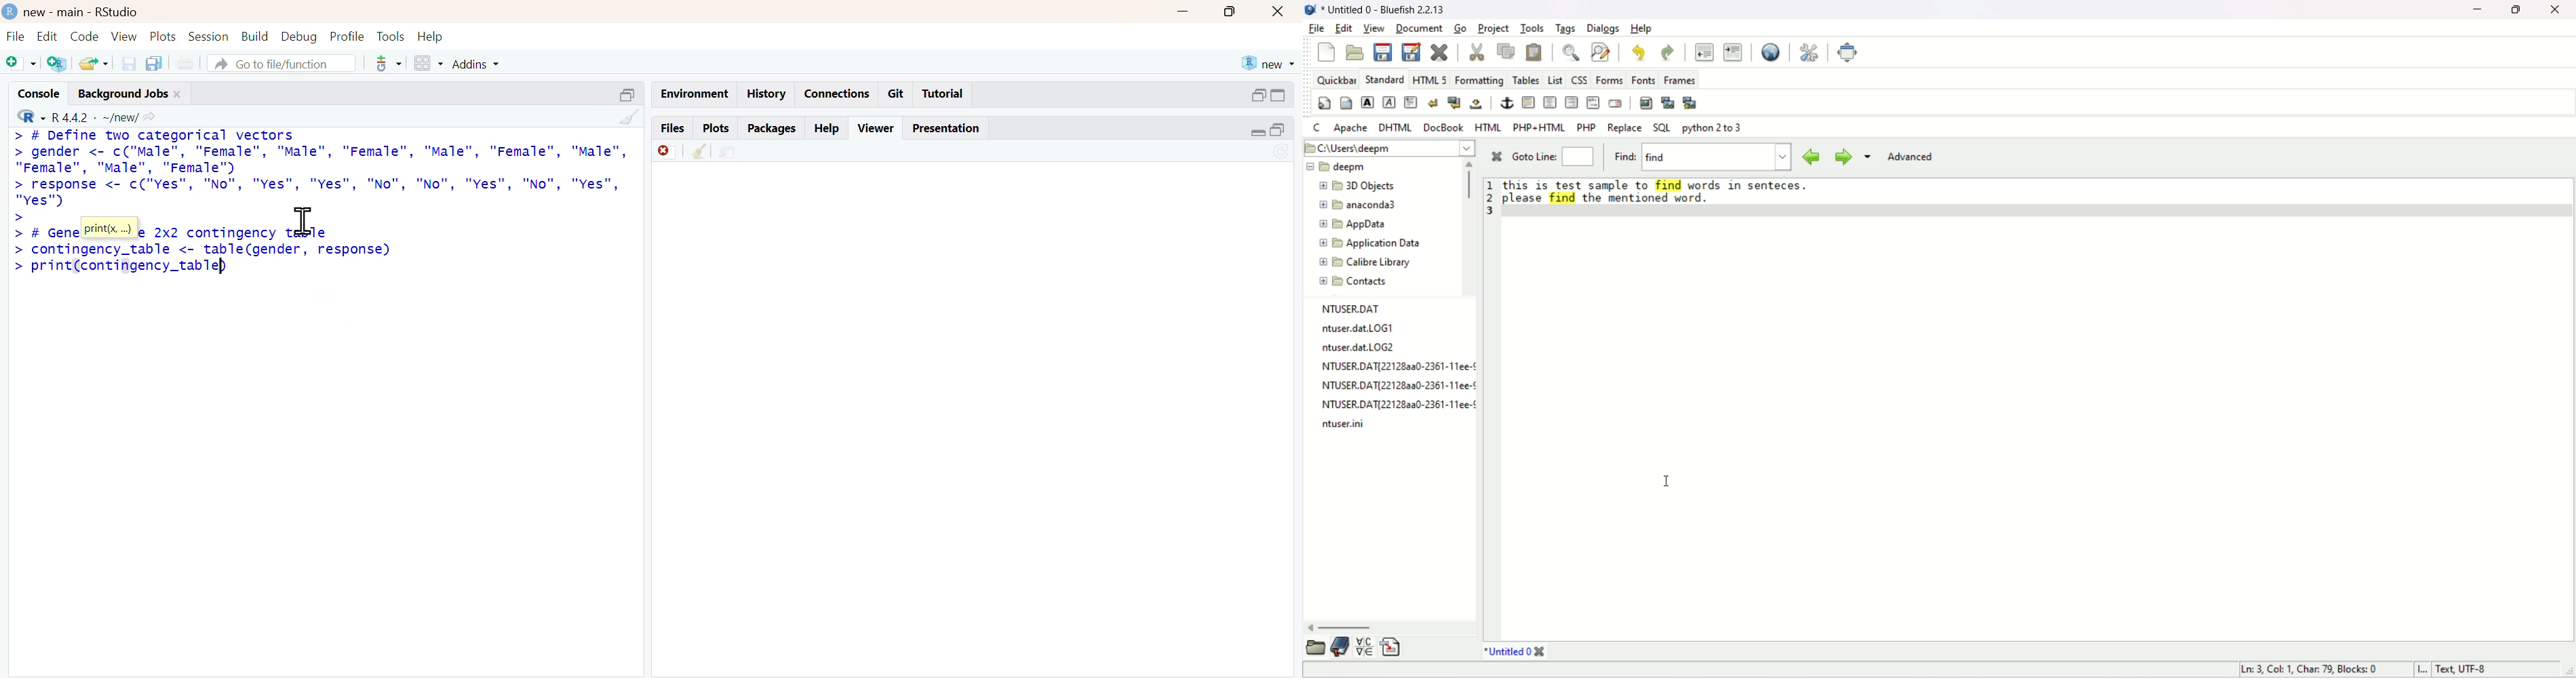 Image resolution: width=2576 pixels, height=700 pixels. Describe the element at coordinates (950, 129) in the screenshot. I see `presentation` at that location.